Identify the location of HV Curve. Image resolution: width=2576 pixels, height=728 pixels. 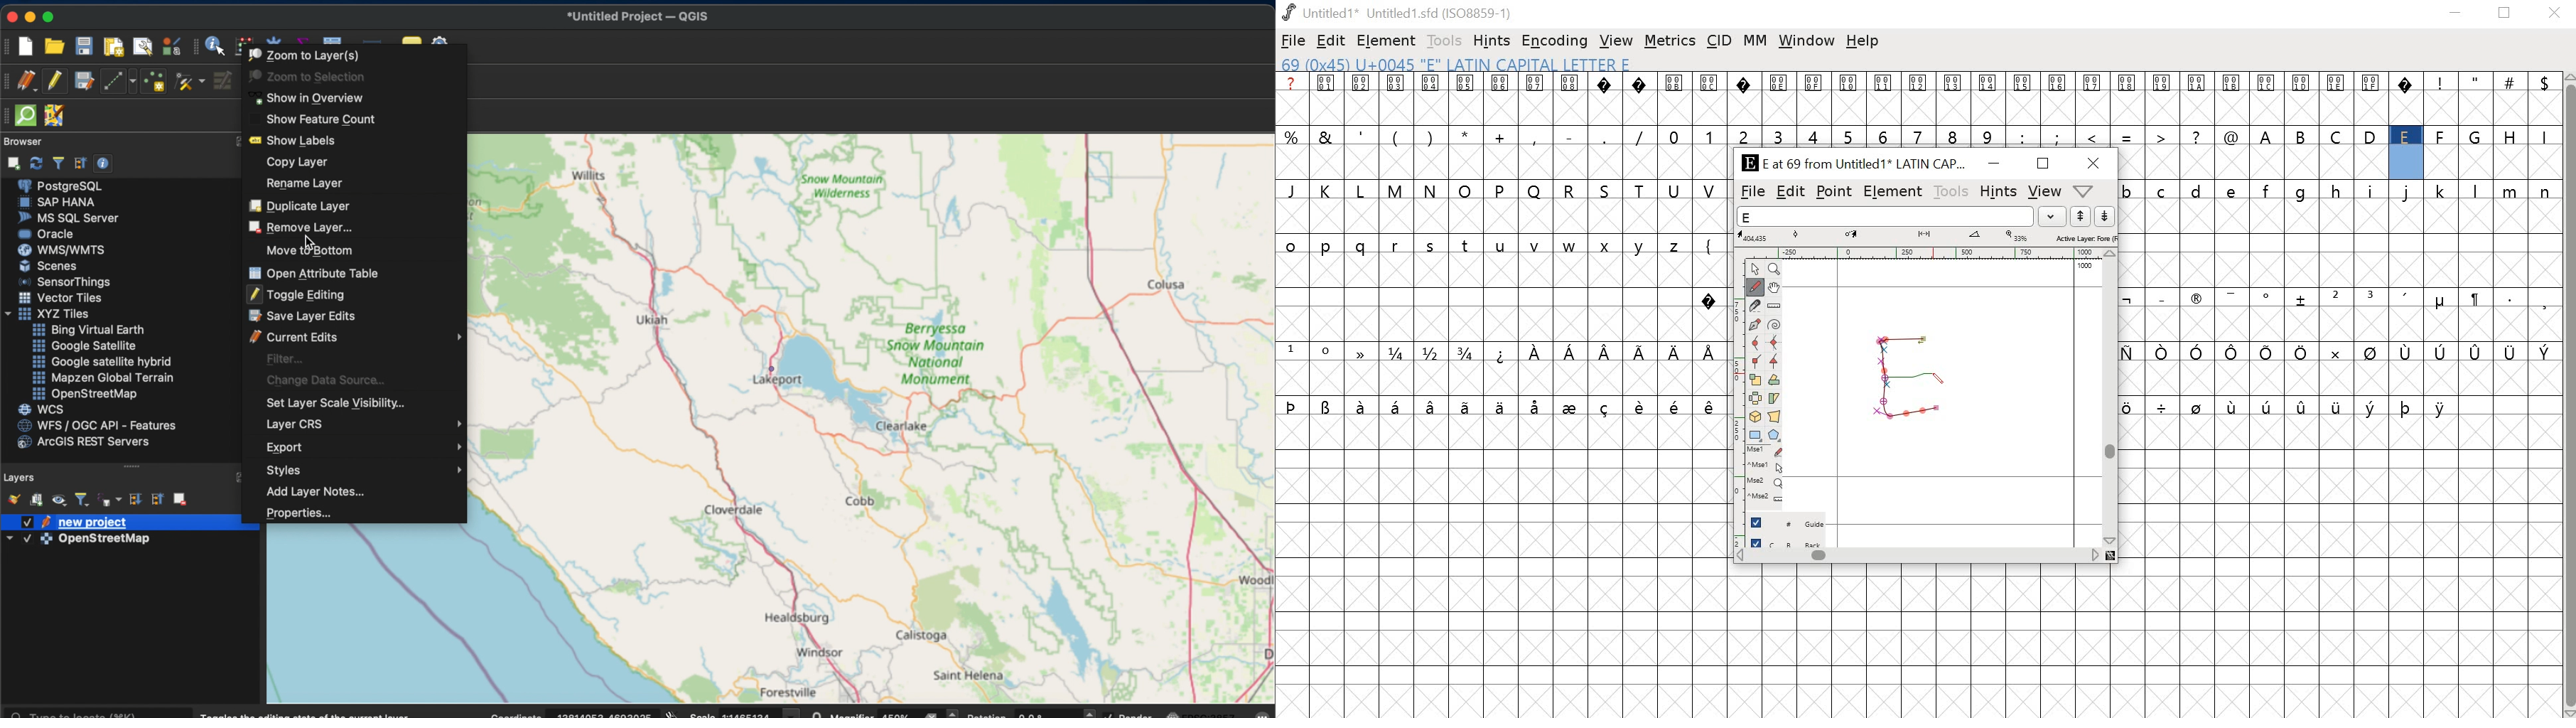
(1774, 343).